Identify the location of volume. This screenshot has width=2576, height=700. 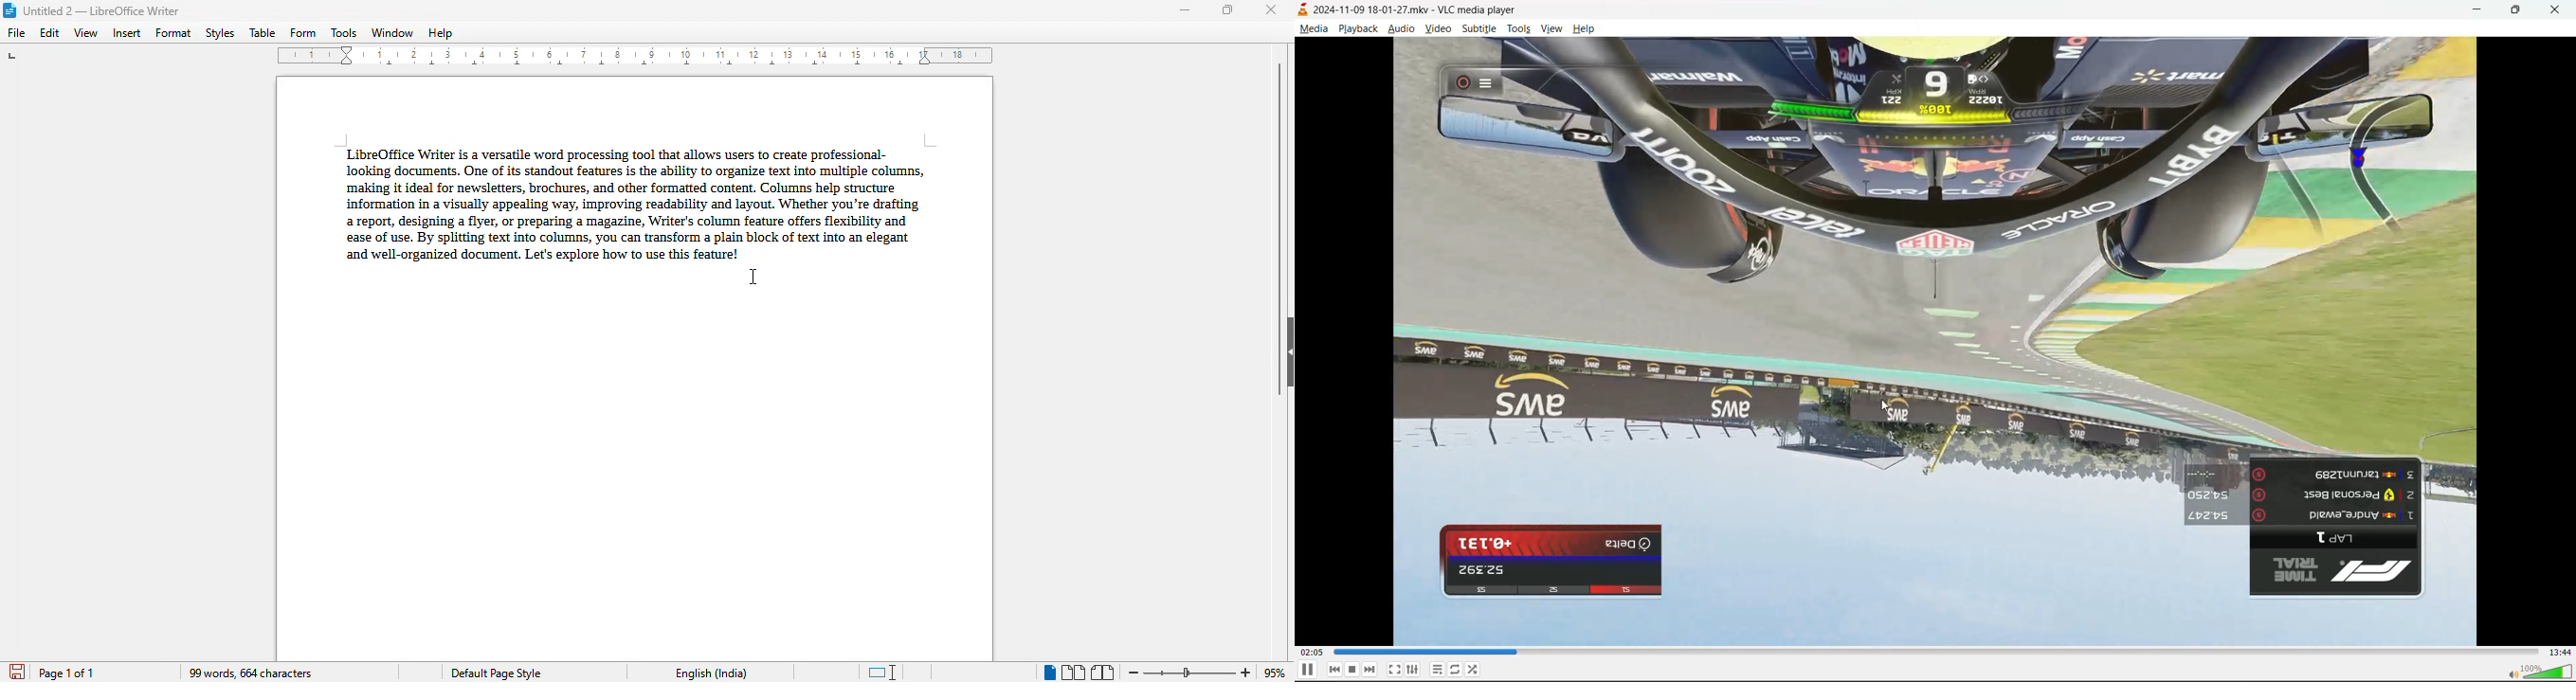
(2542, 673).